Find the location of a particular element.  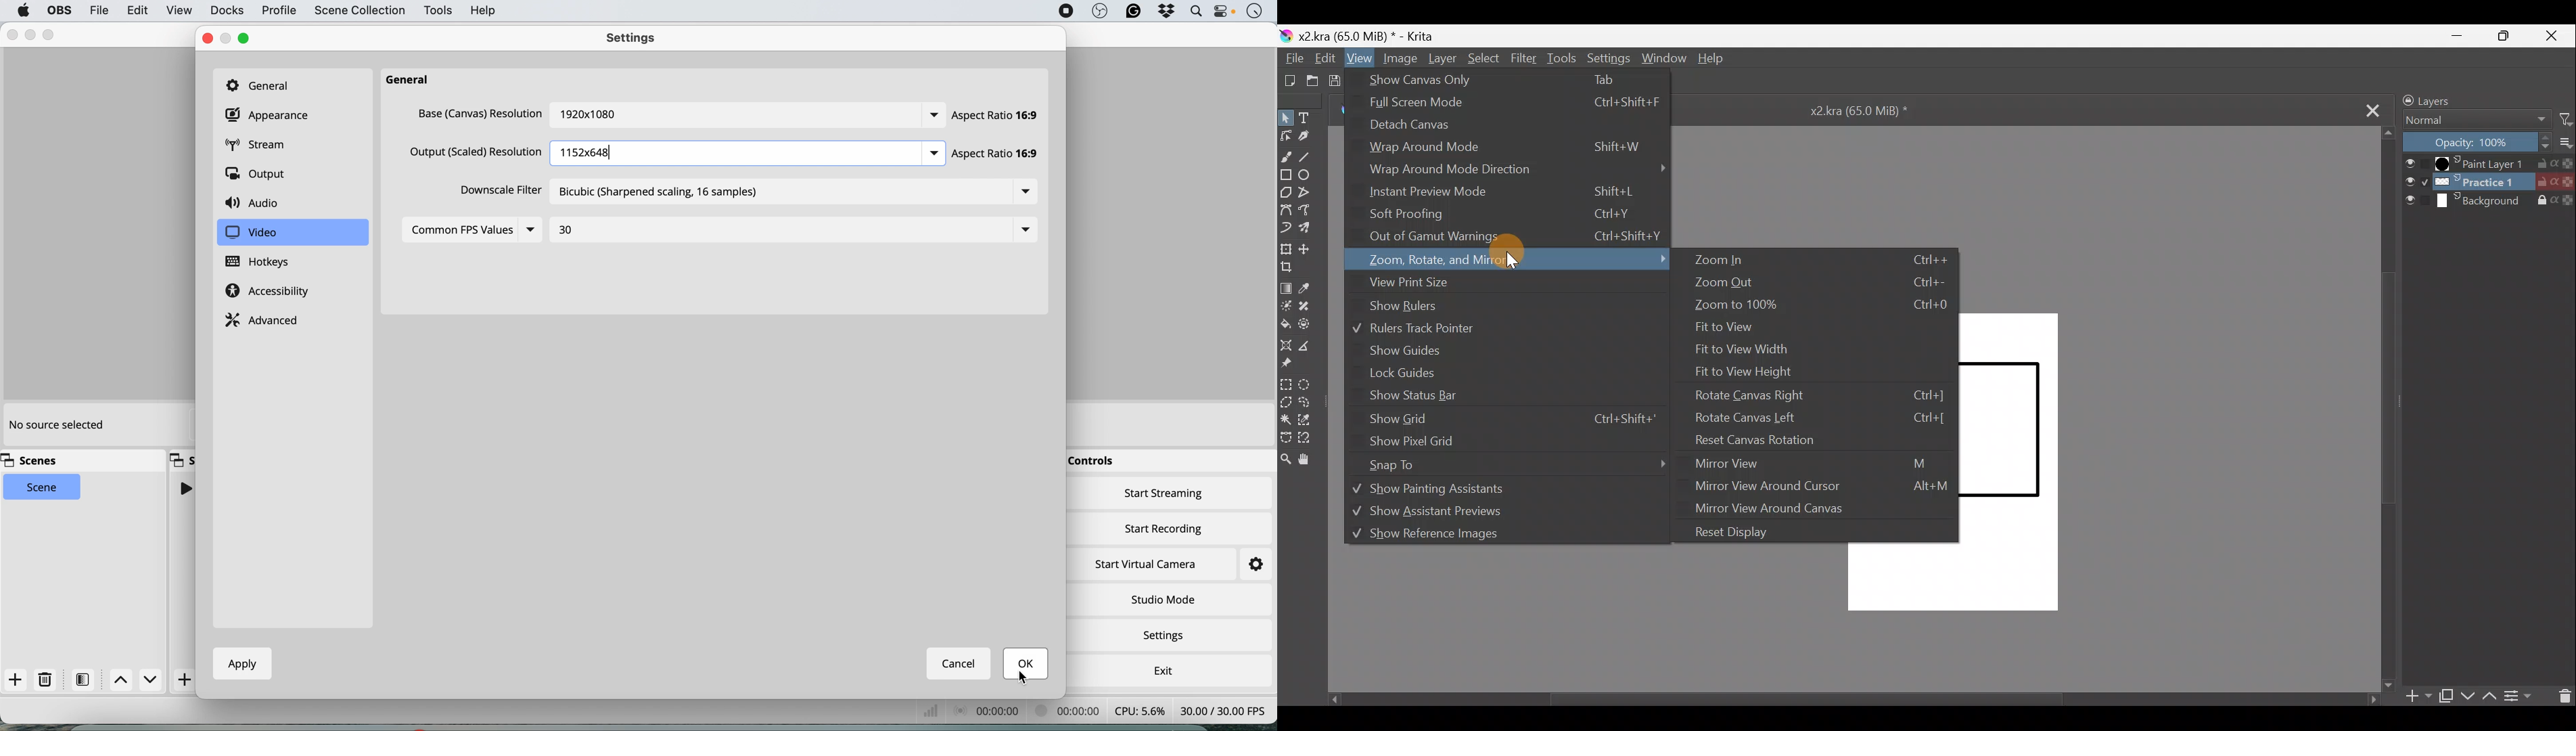

Wrap around mode direction is located at coordinates (1518, 171).